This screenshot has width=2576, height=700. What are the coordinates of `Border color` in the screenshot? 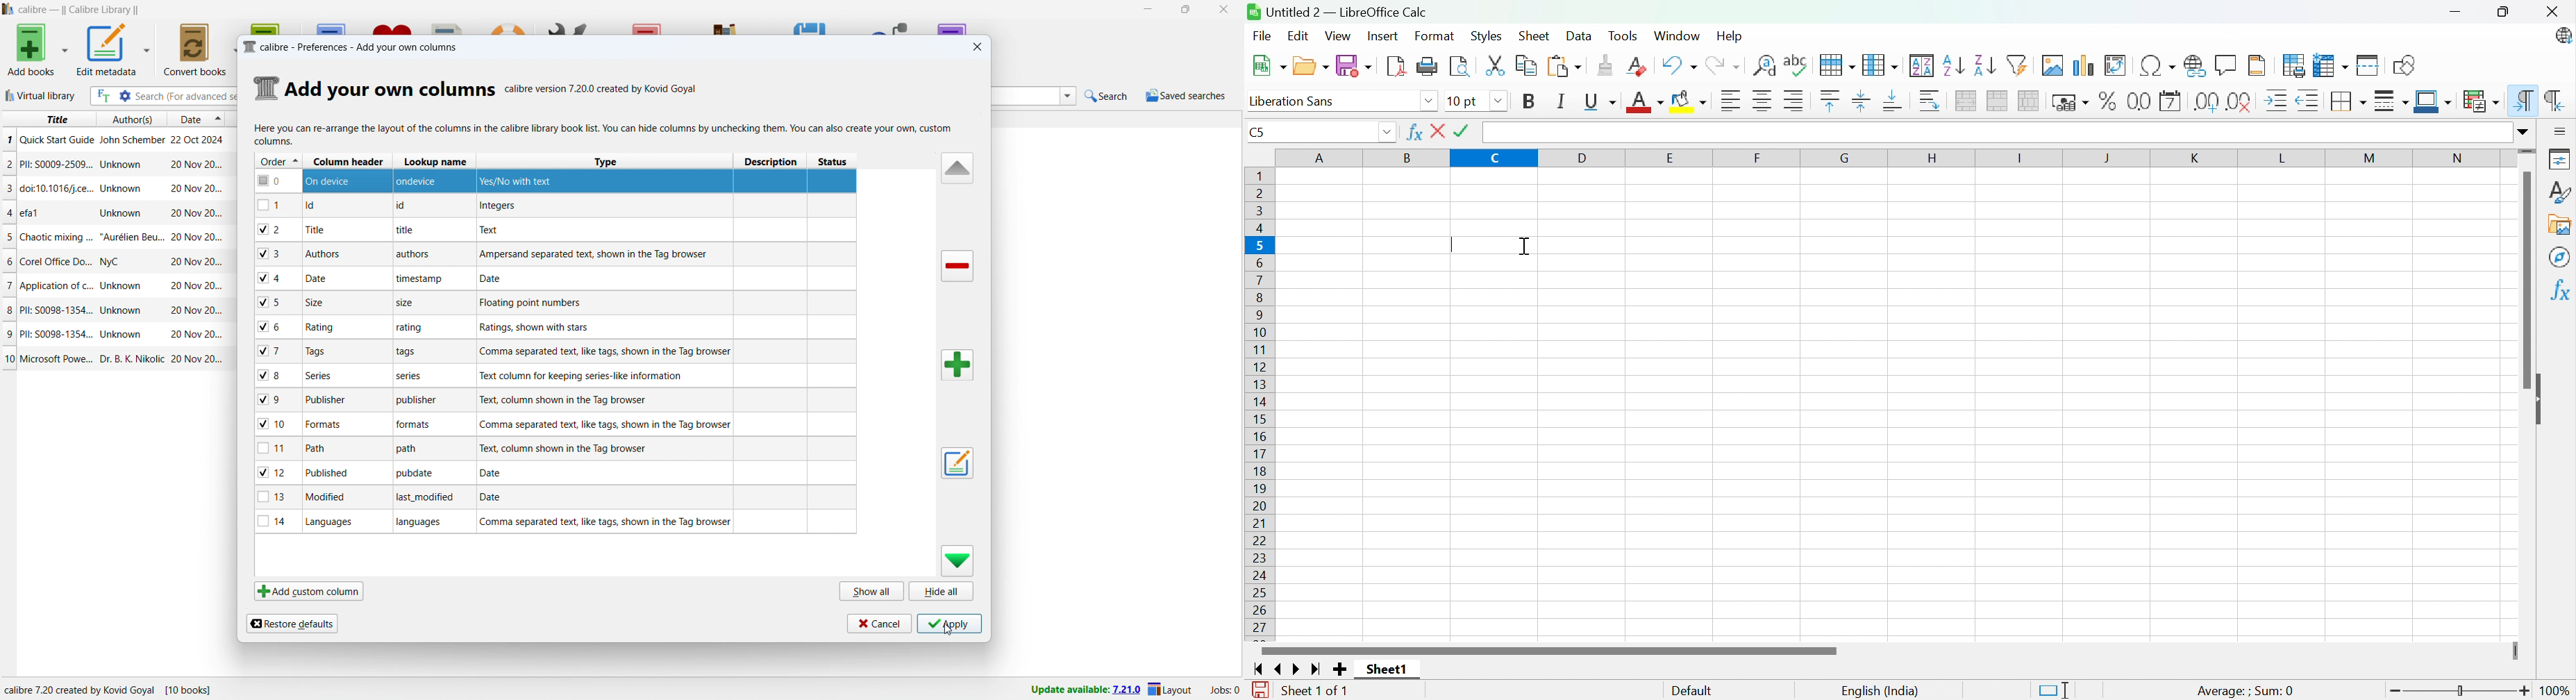 It's located at (2434, 102).